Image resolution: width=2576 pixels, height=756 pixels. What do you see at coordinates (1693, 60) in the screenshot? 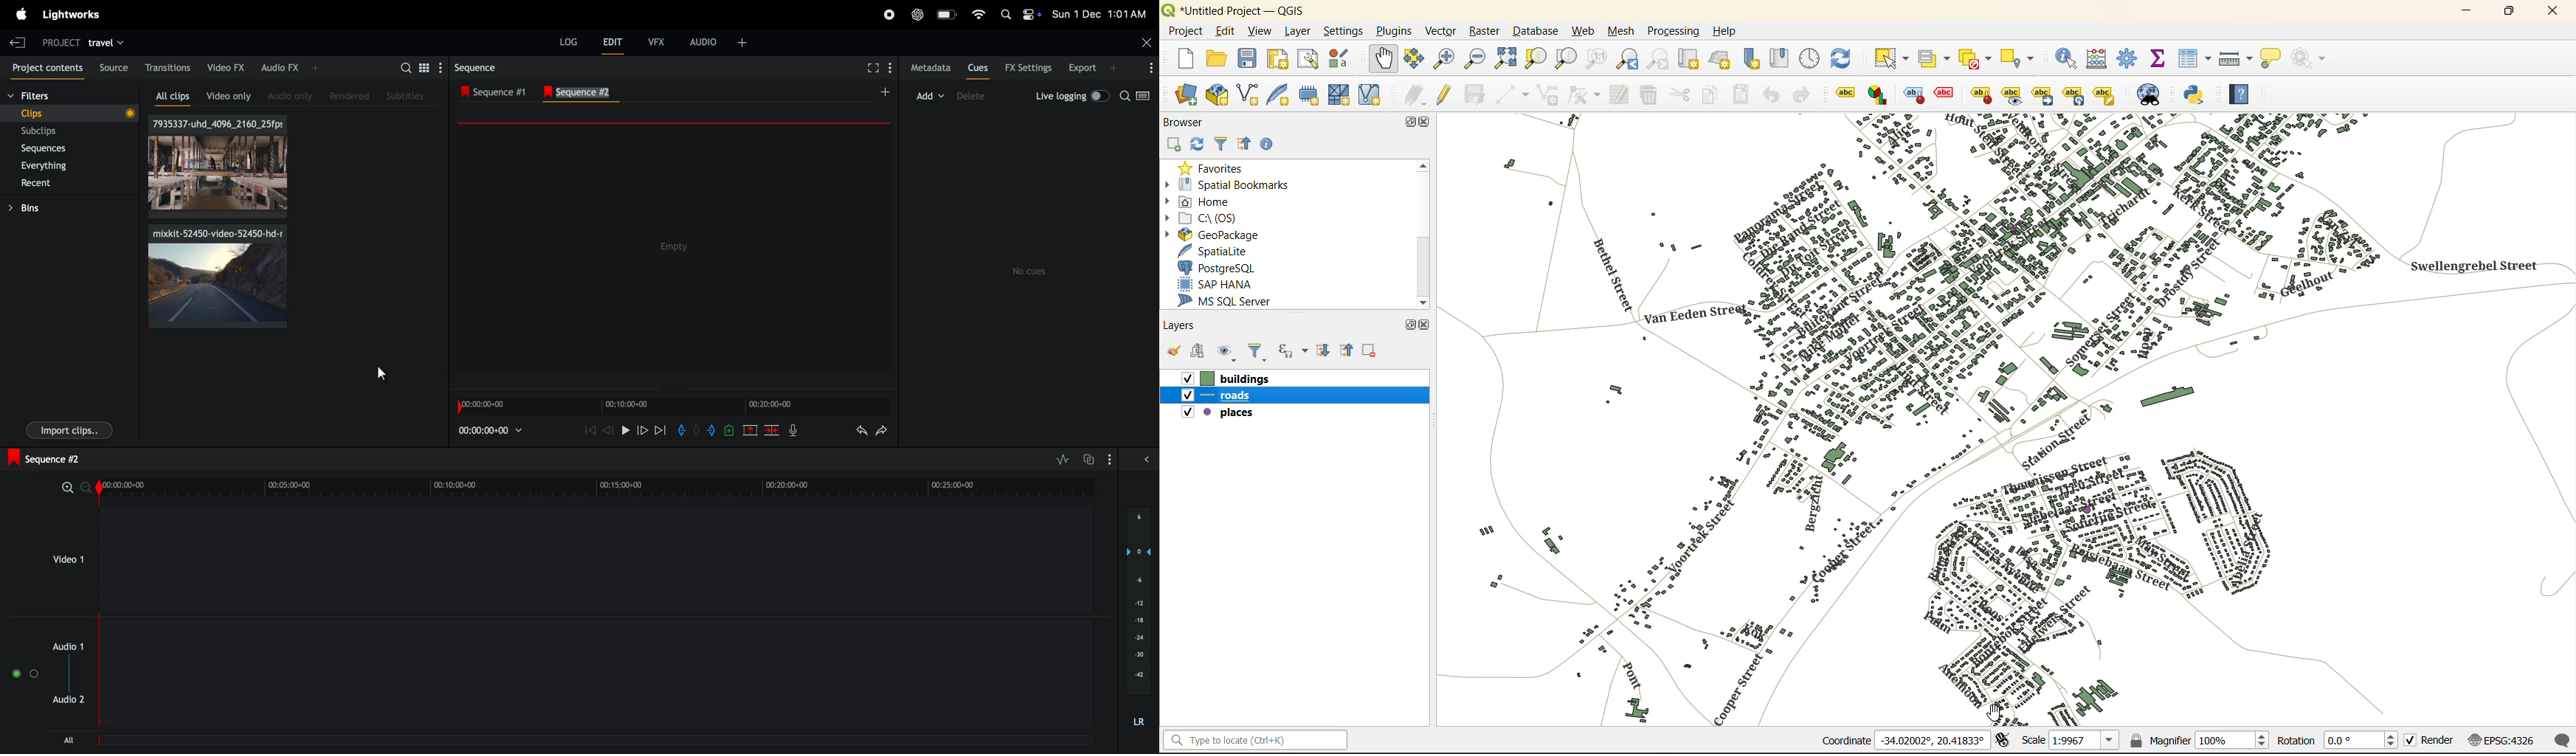
I see `new map view` at bounding box center [1693, 60].